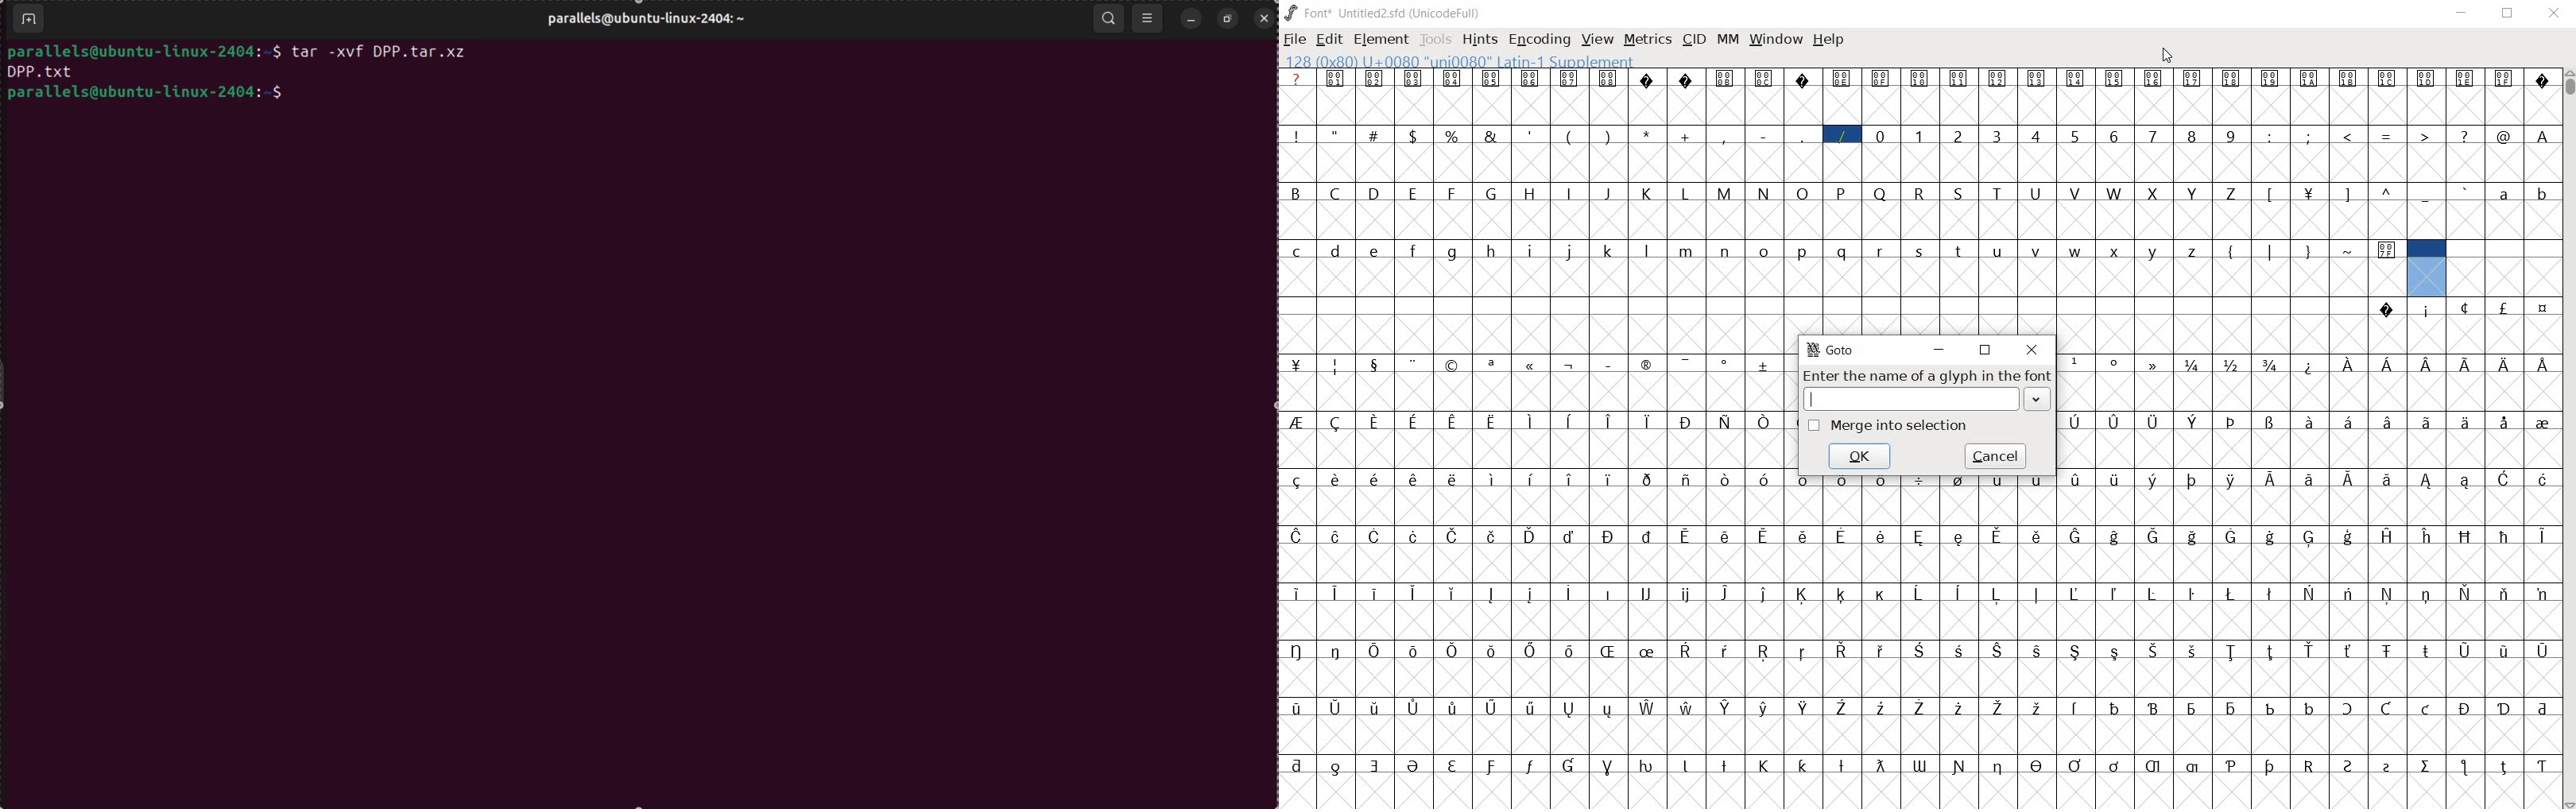 The height and width of the screenshot is (812, 2576). Describe the element at coordinates (1881, 478) in the screenshot. I see `Symbol` at that location.